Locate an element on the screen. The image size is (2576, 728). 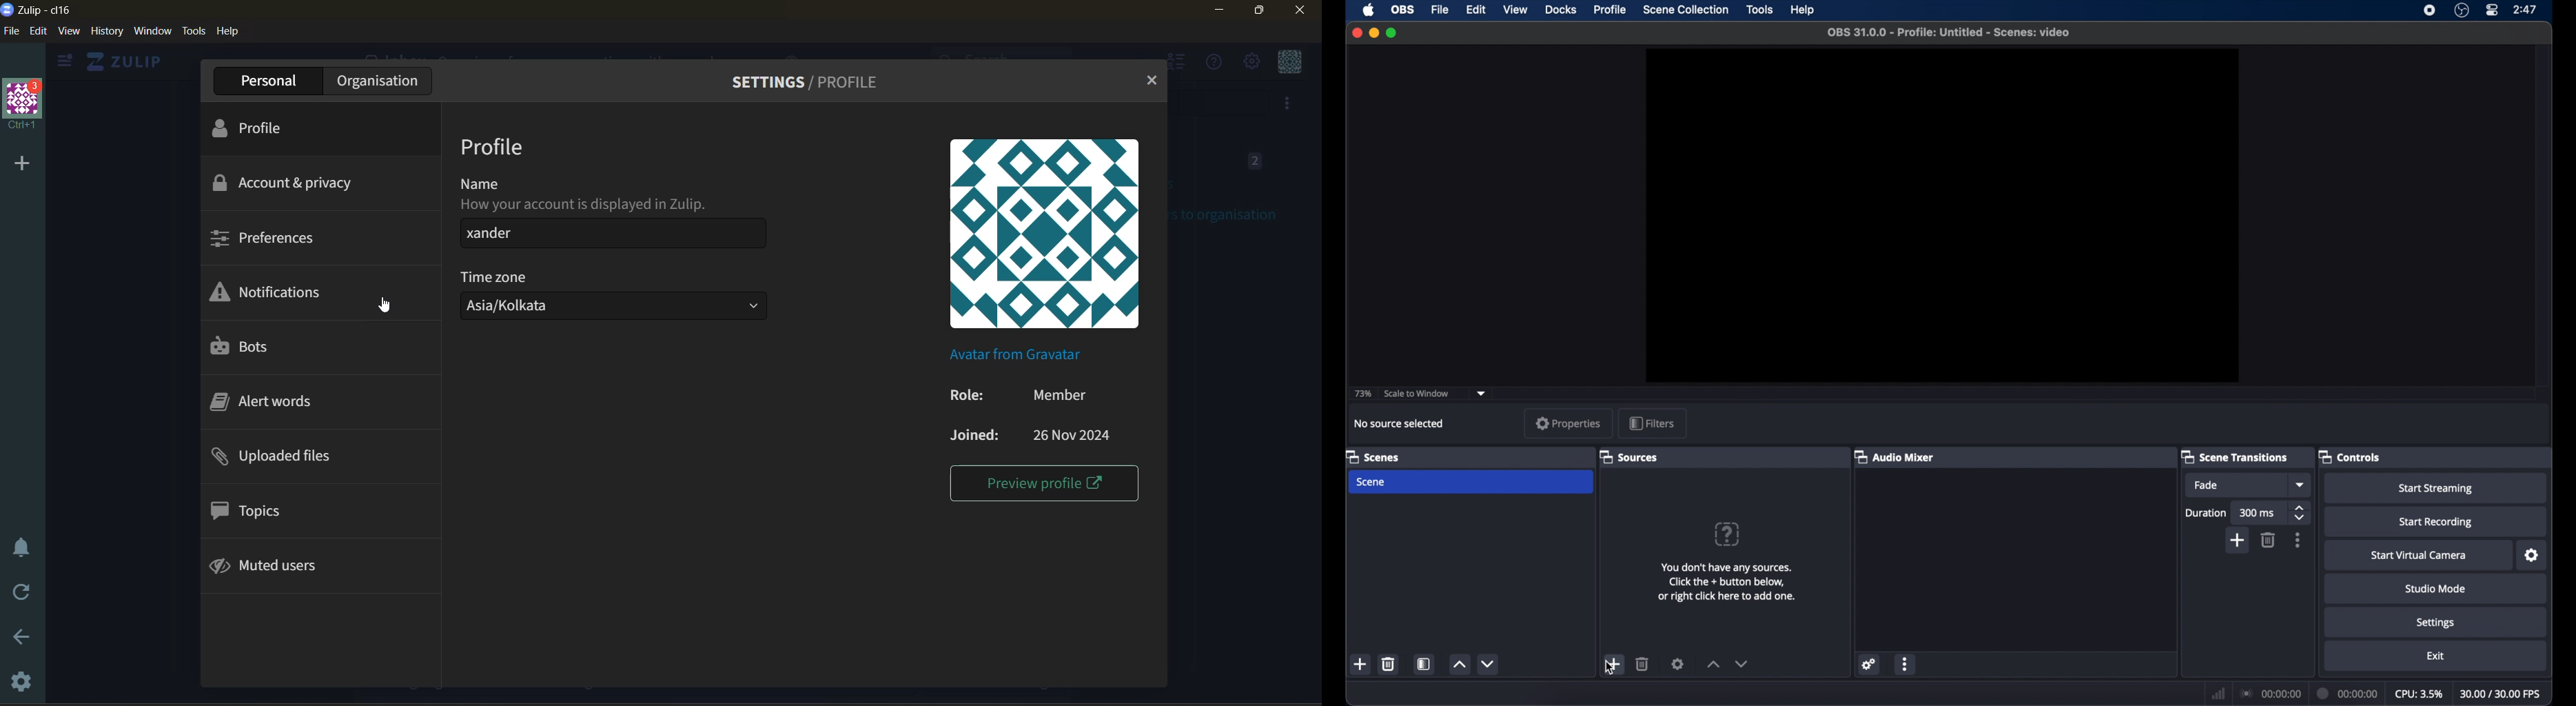
maximize is located at coordinates (1256, 12).